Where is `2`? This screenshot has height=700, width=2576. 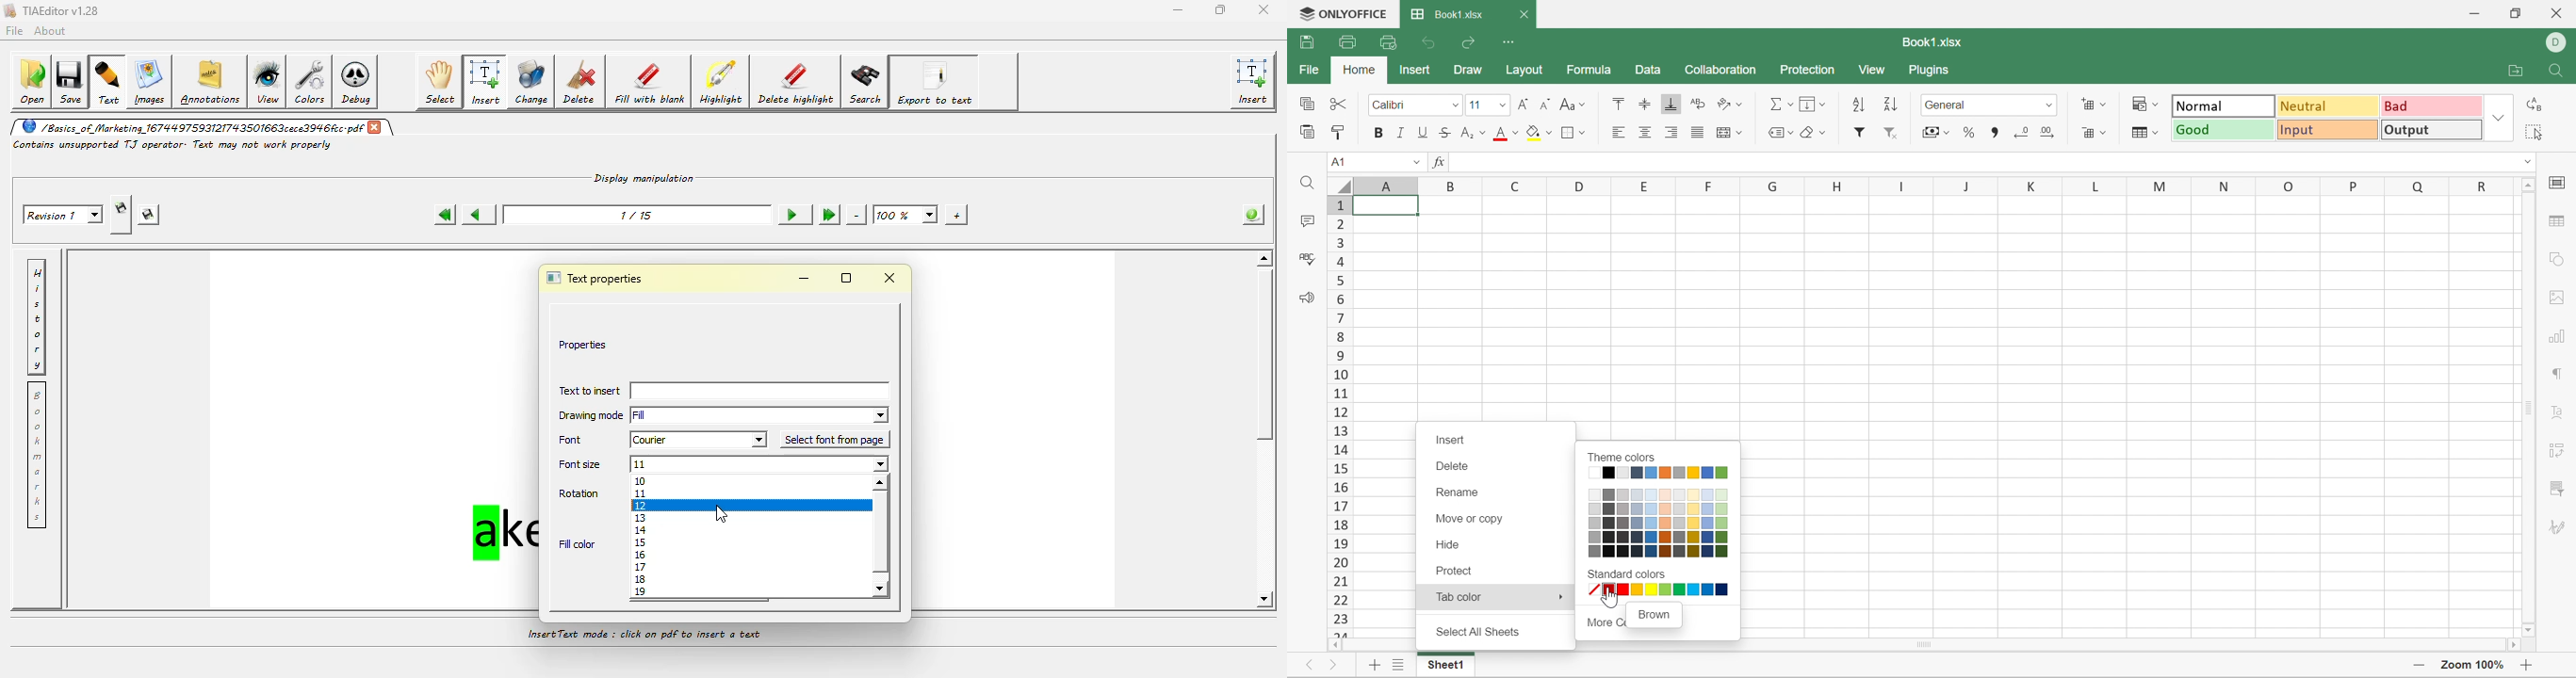 2 is located at coordinates (1339, 224).